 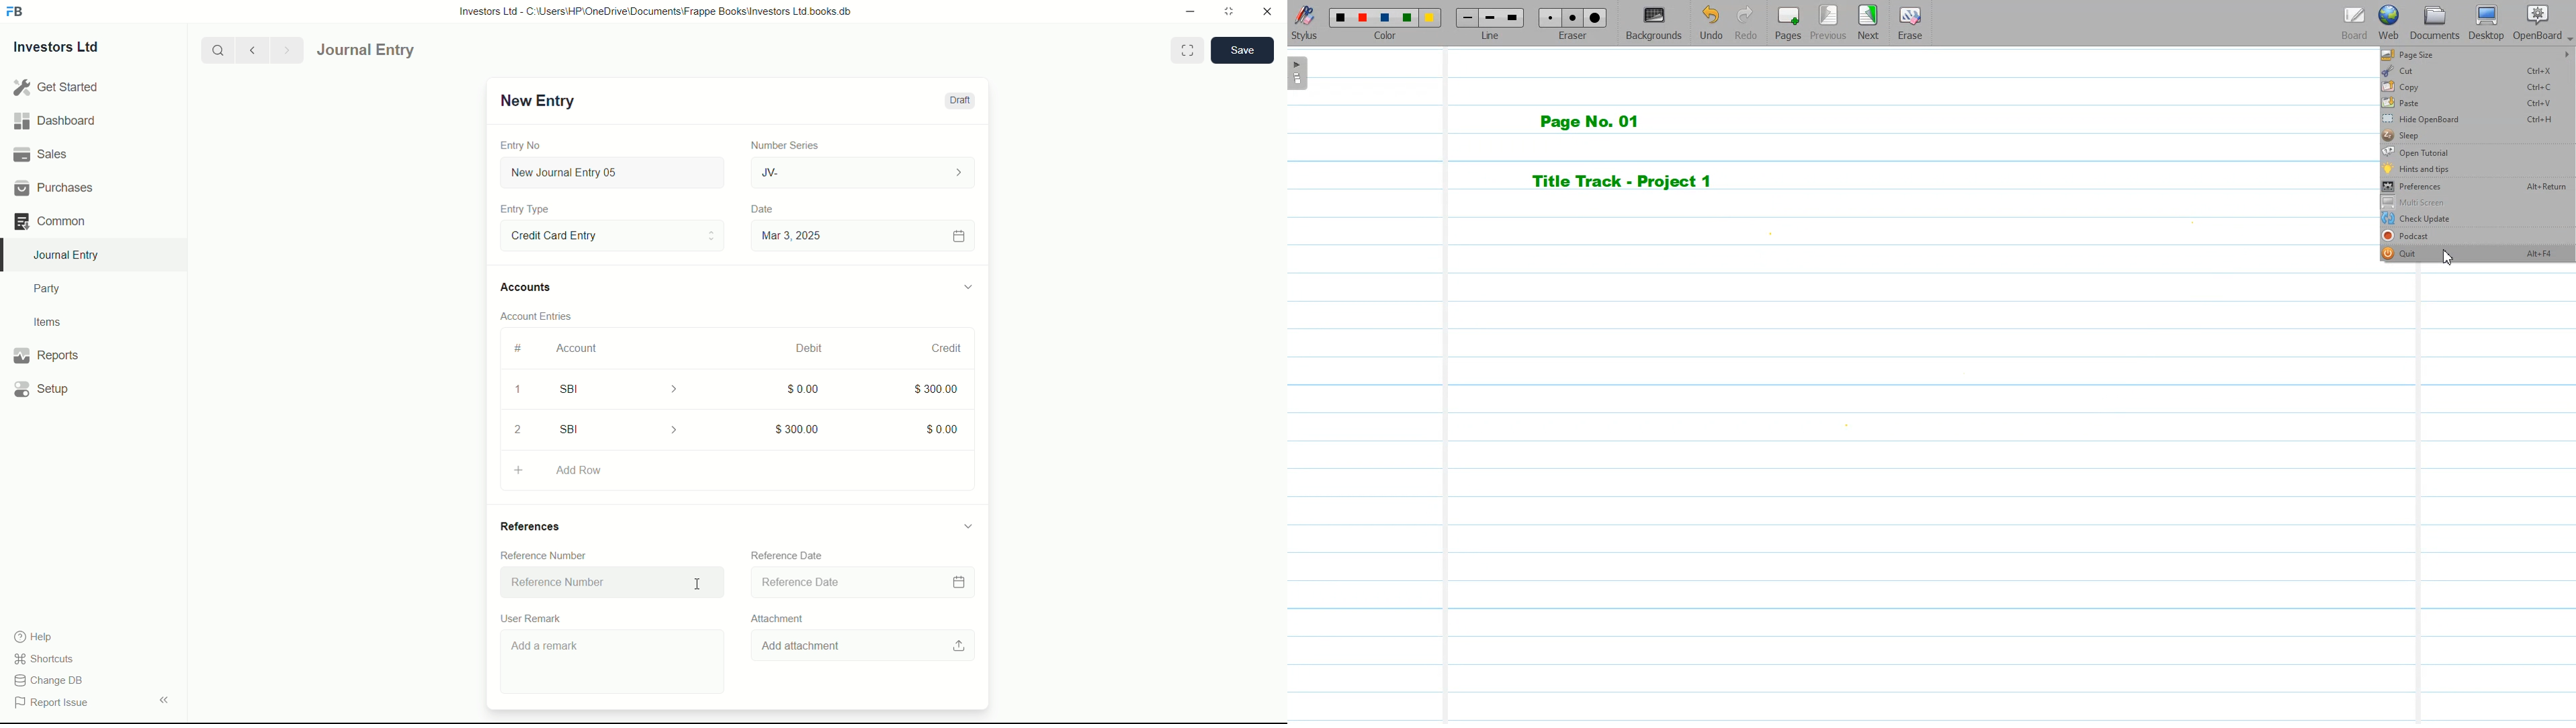 What do you see at coordinates (522, 429) in the screenshot?
I see `2` at bounding box center [522, 429].